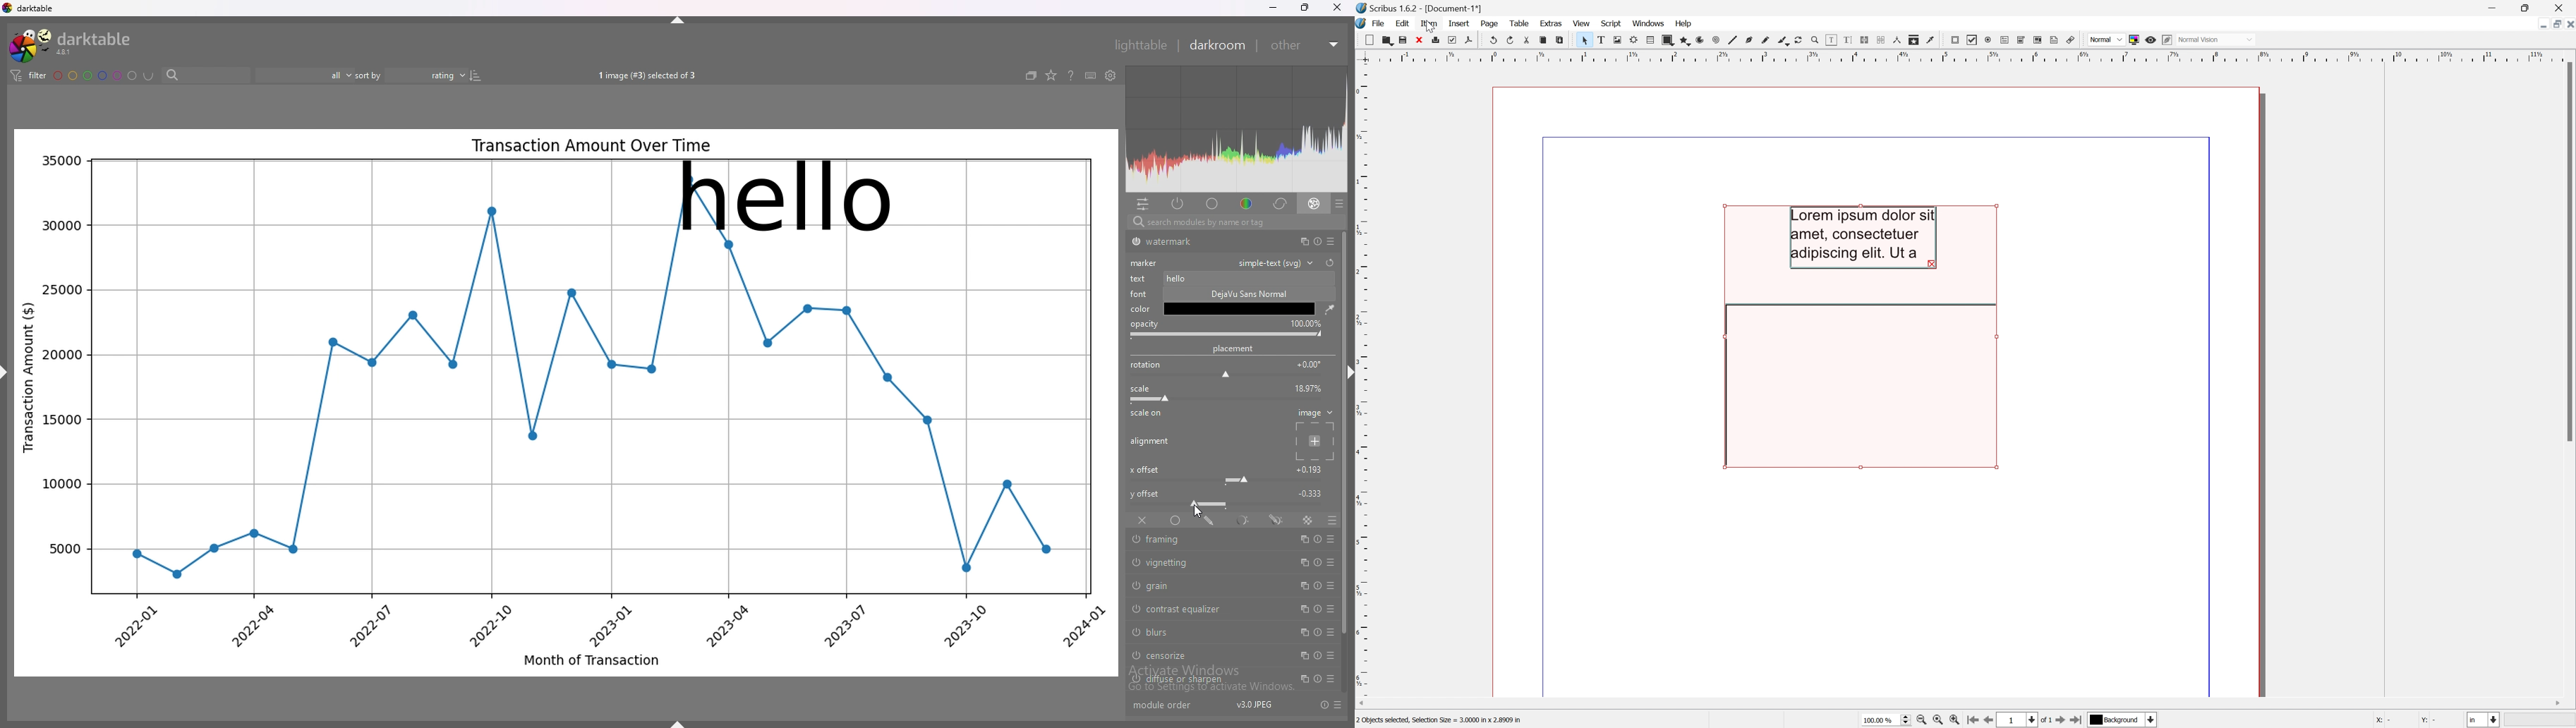  Describe the element at coordinates (1846, 39) in the screenshot. I see `Edit text with story editor` at that location.